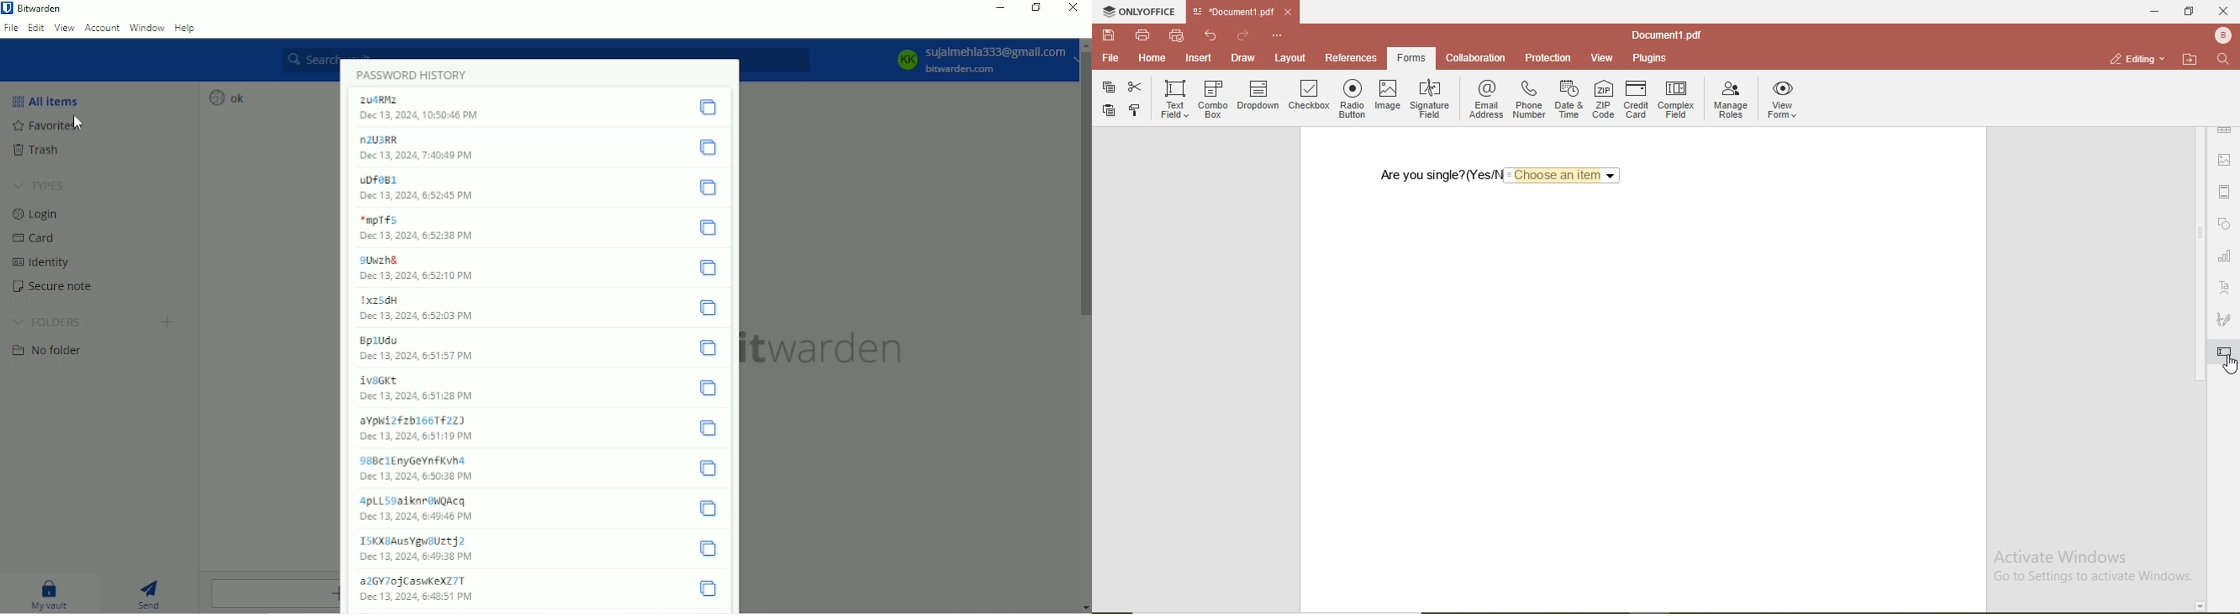  I want to click on KK Sujalmehla333@gmail.com      bitwarden.com, so click(973, 59).